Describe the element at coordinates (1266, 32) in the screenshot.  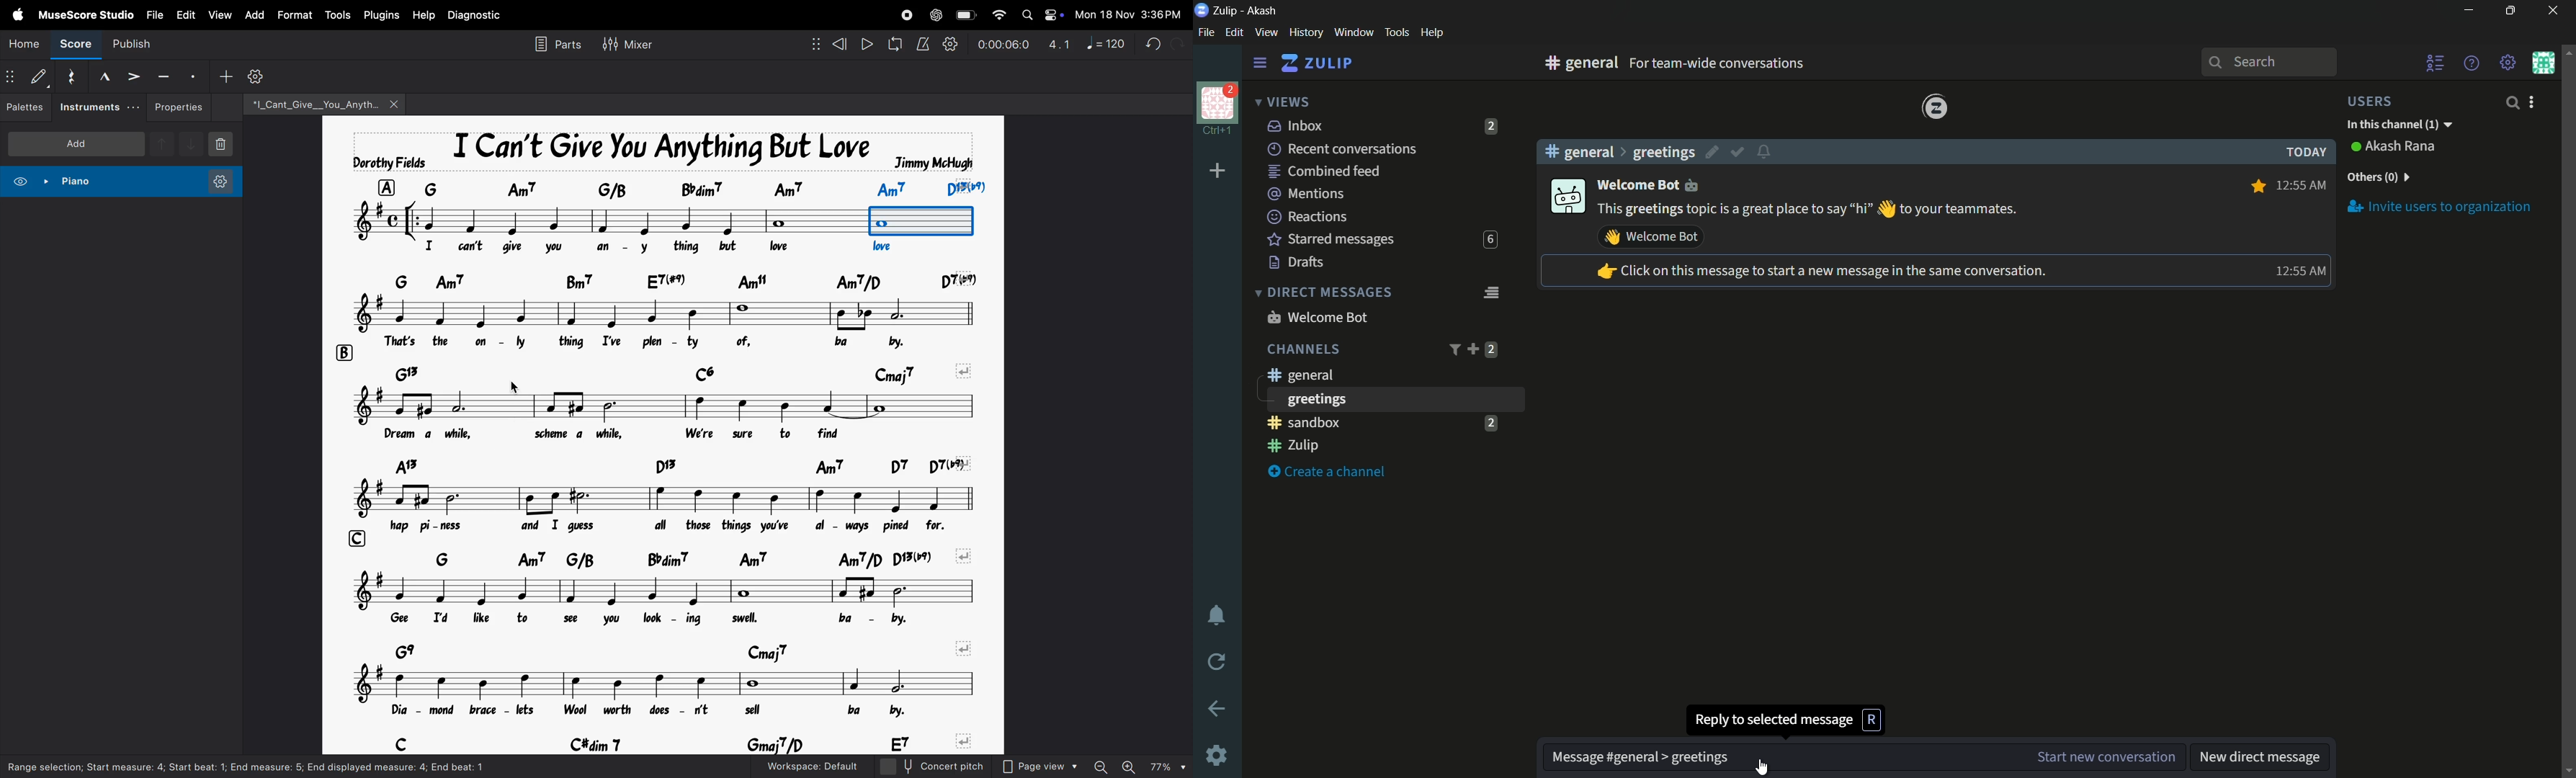
I see `view menu` at that location.